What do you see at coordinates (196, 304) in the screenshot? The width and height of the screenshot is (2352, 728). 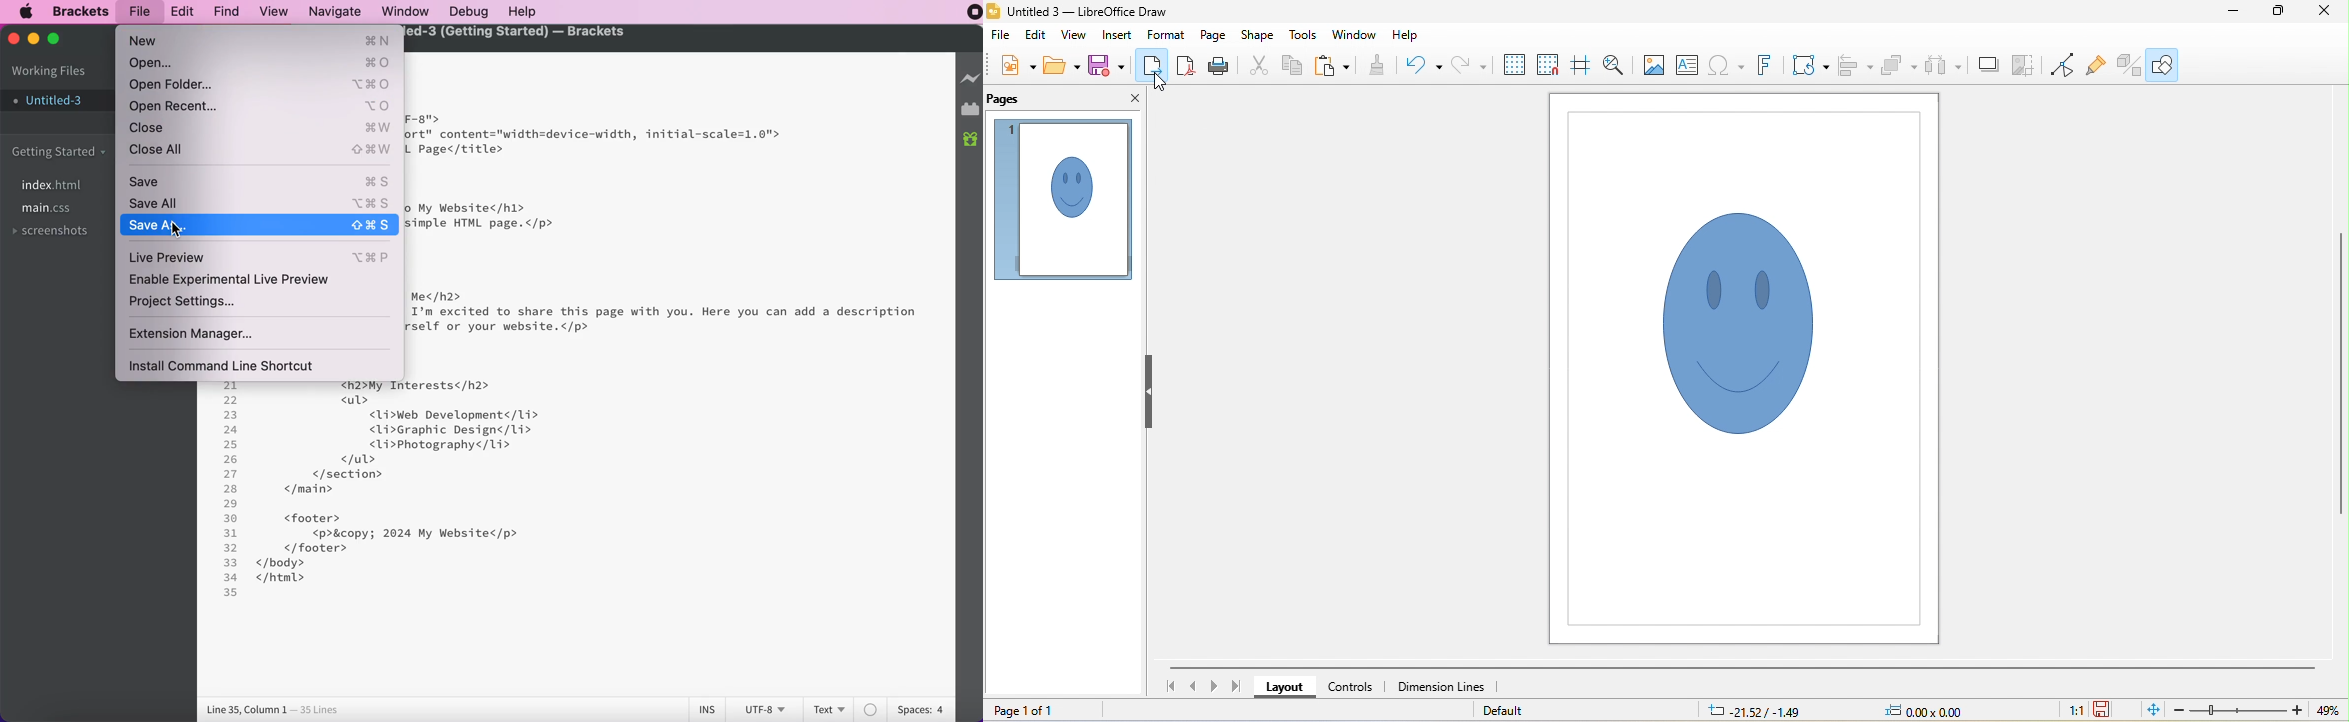 I see `project settings` at bounding box center [196, 304].